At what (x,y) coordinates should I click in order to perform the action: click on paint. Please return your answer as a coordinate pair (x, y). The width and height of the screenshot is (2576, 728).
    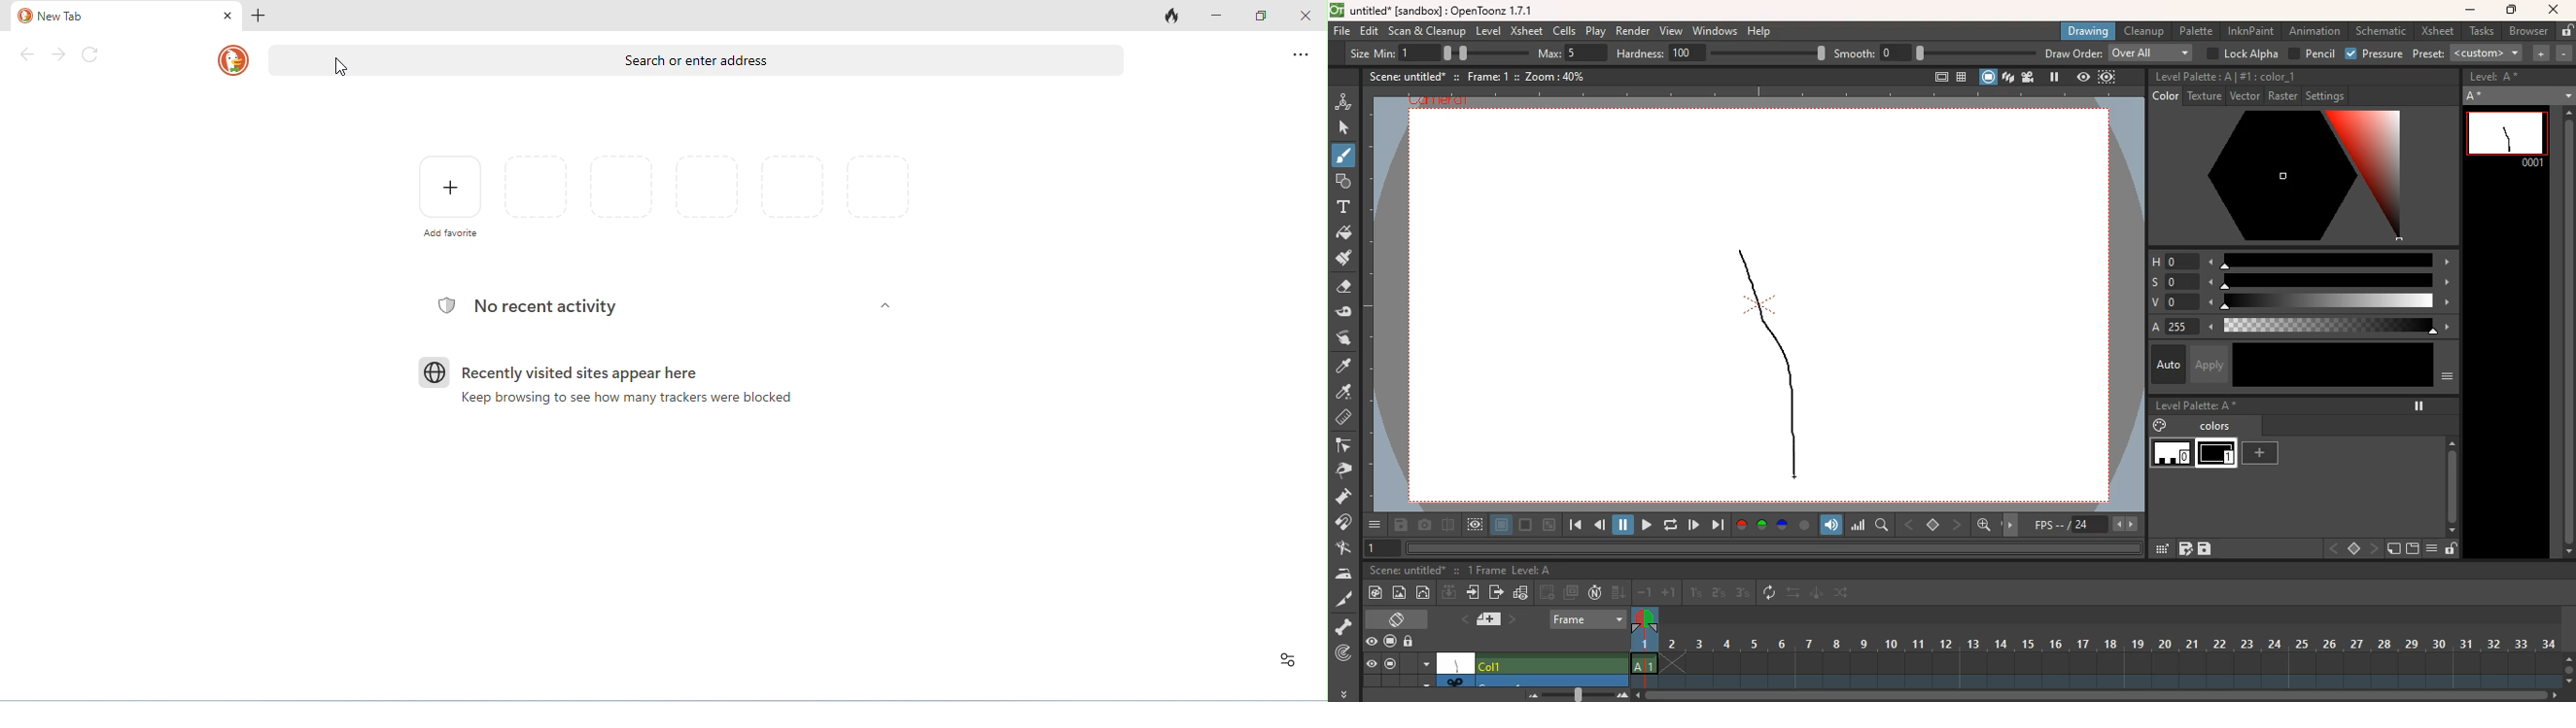
    Looking at the image, I should click on (1378, 592).